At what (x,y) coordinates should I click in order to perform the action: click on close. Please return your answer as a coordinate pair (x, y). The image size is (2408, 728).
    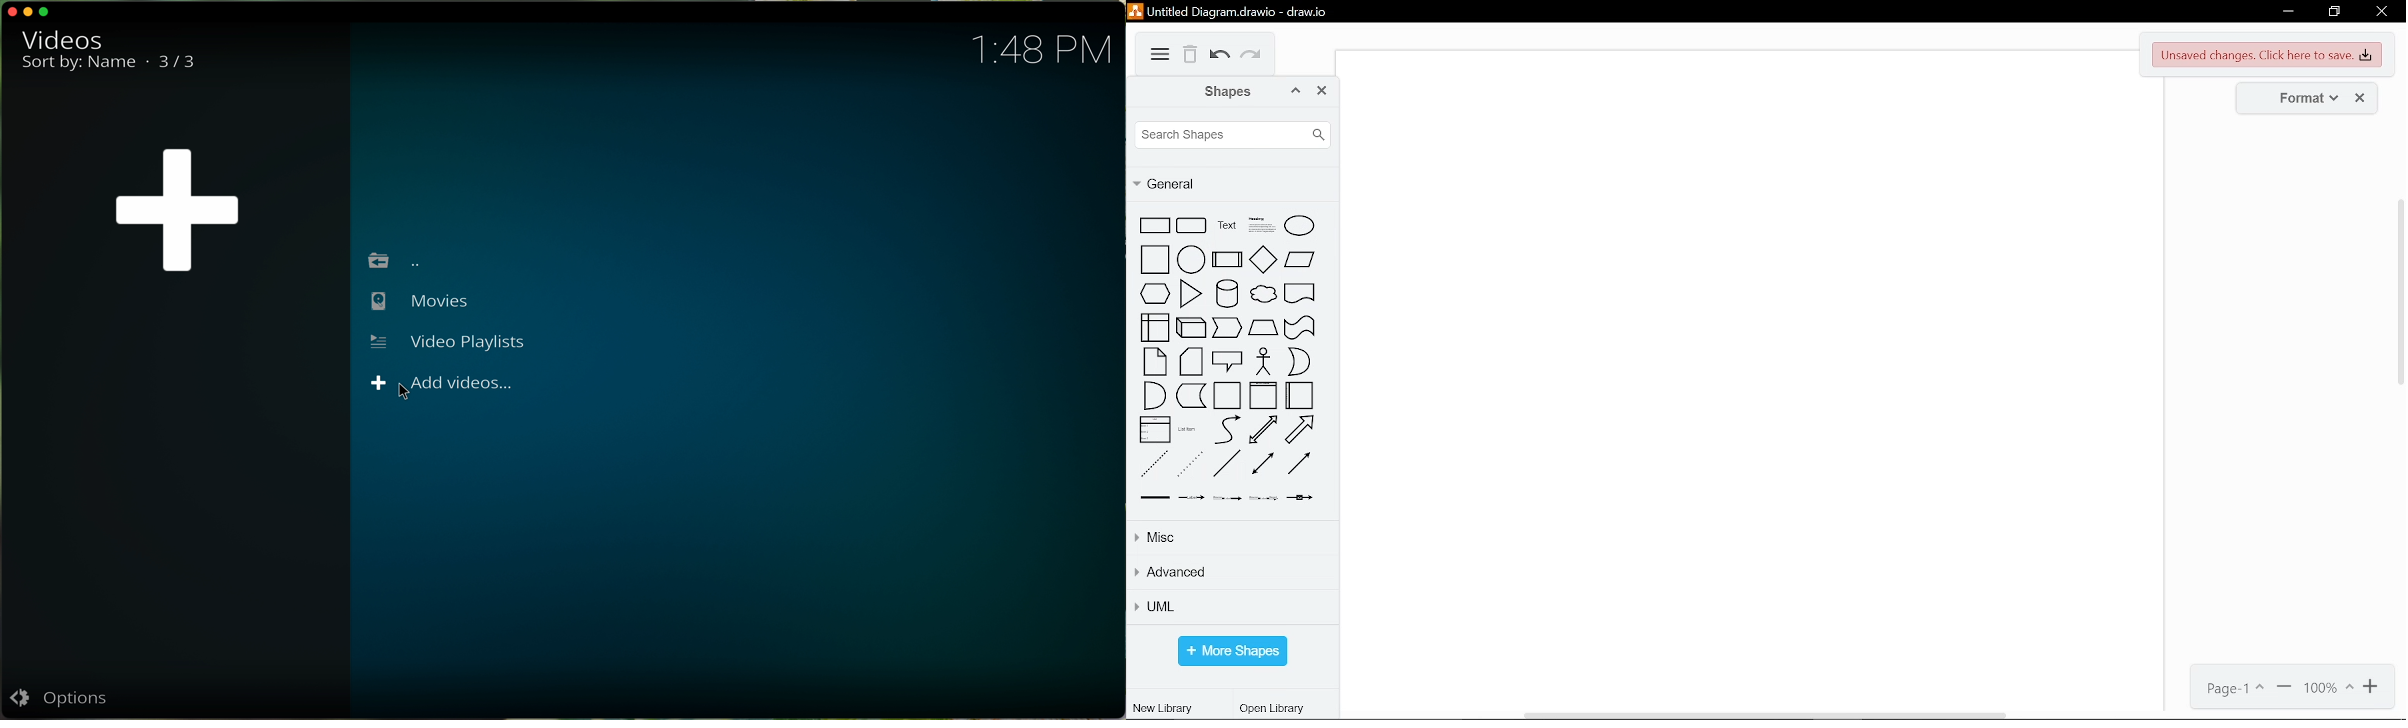
    Looking at the image, I should click on (2363, 98).